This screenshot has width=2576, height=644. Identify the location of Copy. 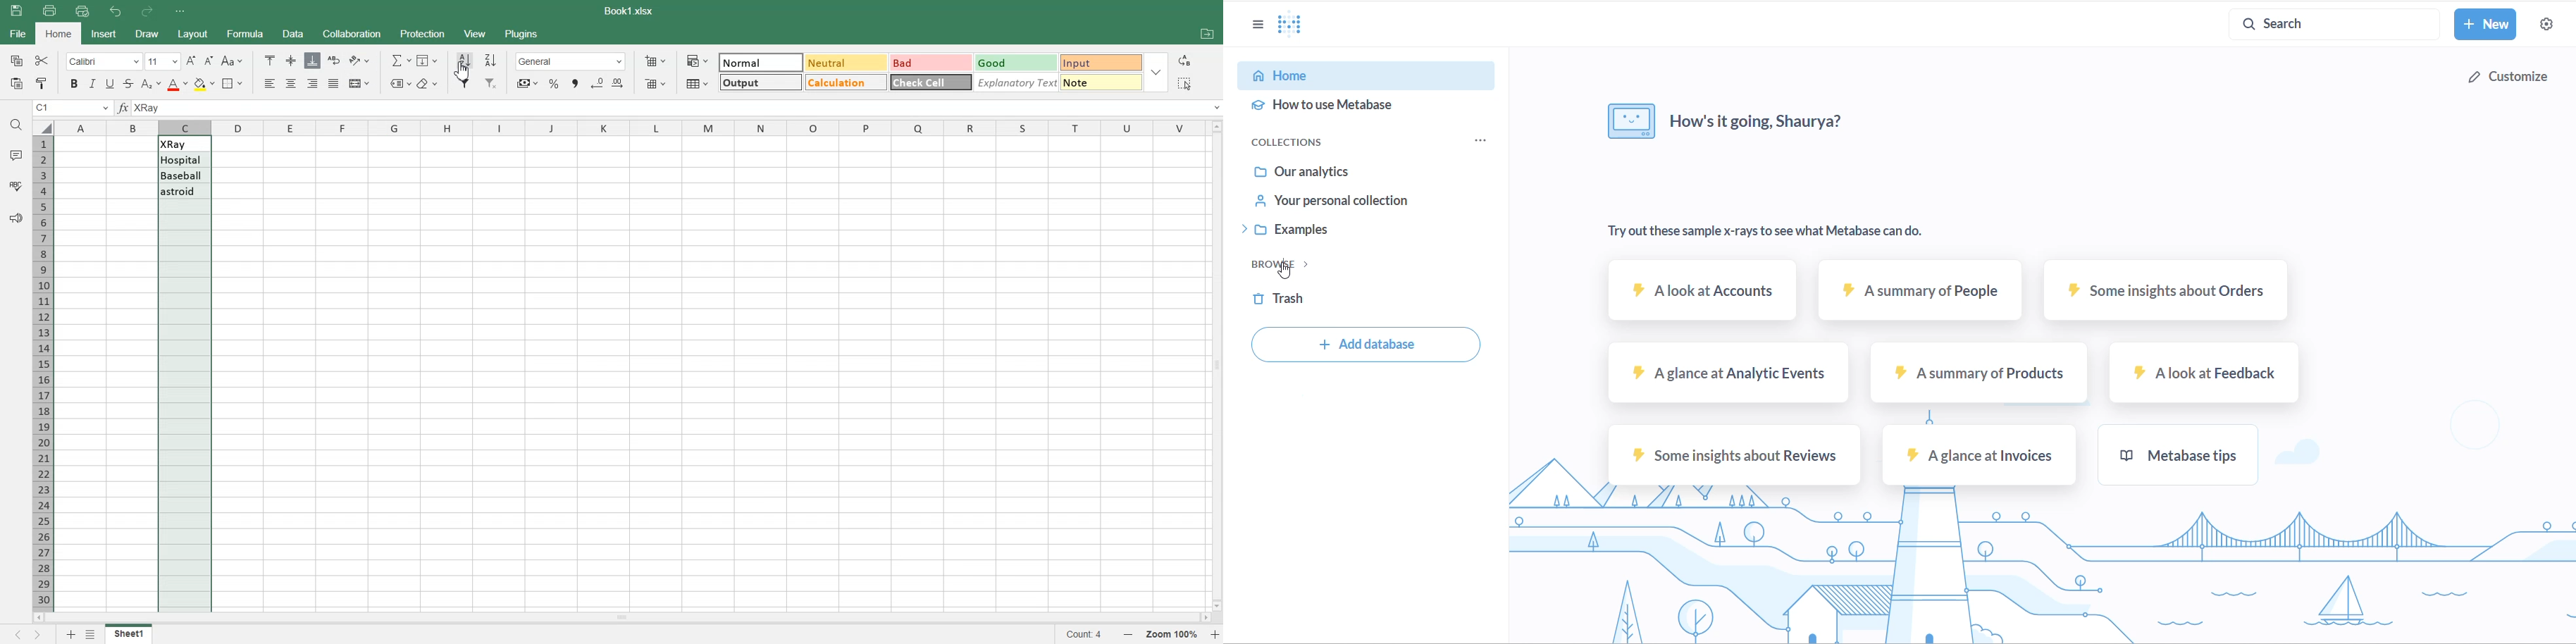
(14, 60).